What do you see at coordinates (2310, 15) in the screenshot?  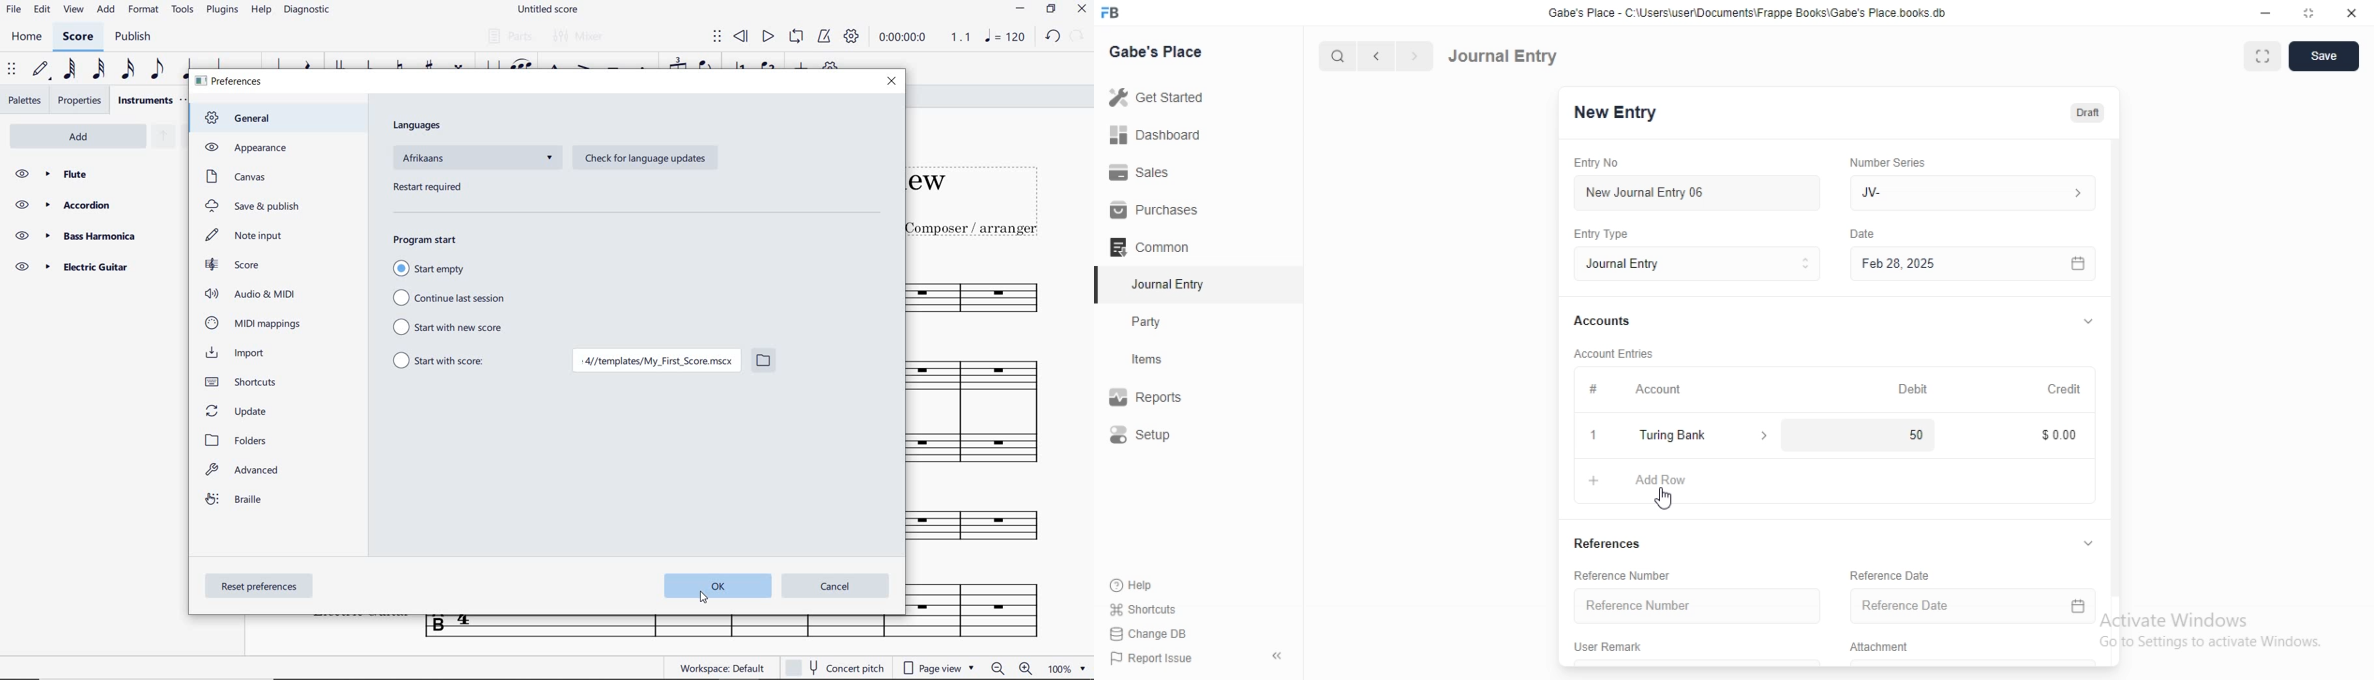 I see `restore down` at bounding box center [2310, 15].